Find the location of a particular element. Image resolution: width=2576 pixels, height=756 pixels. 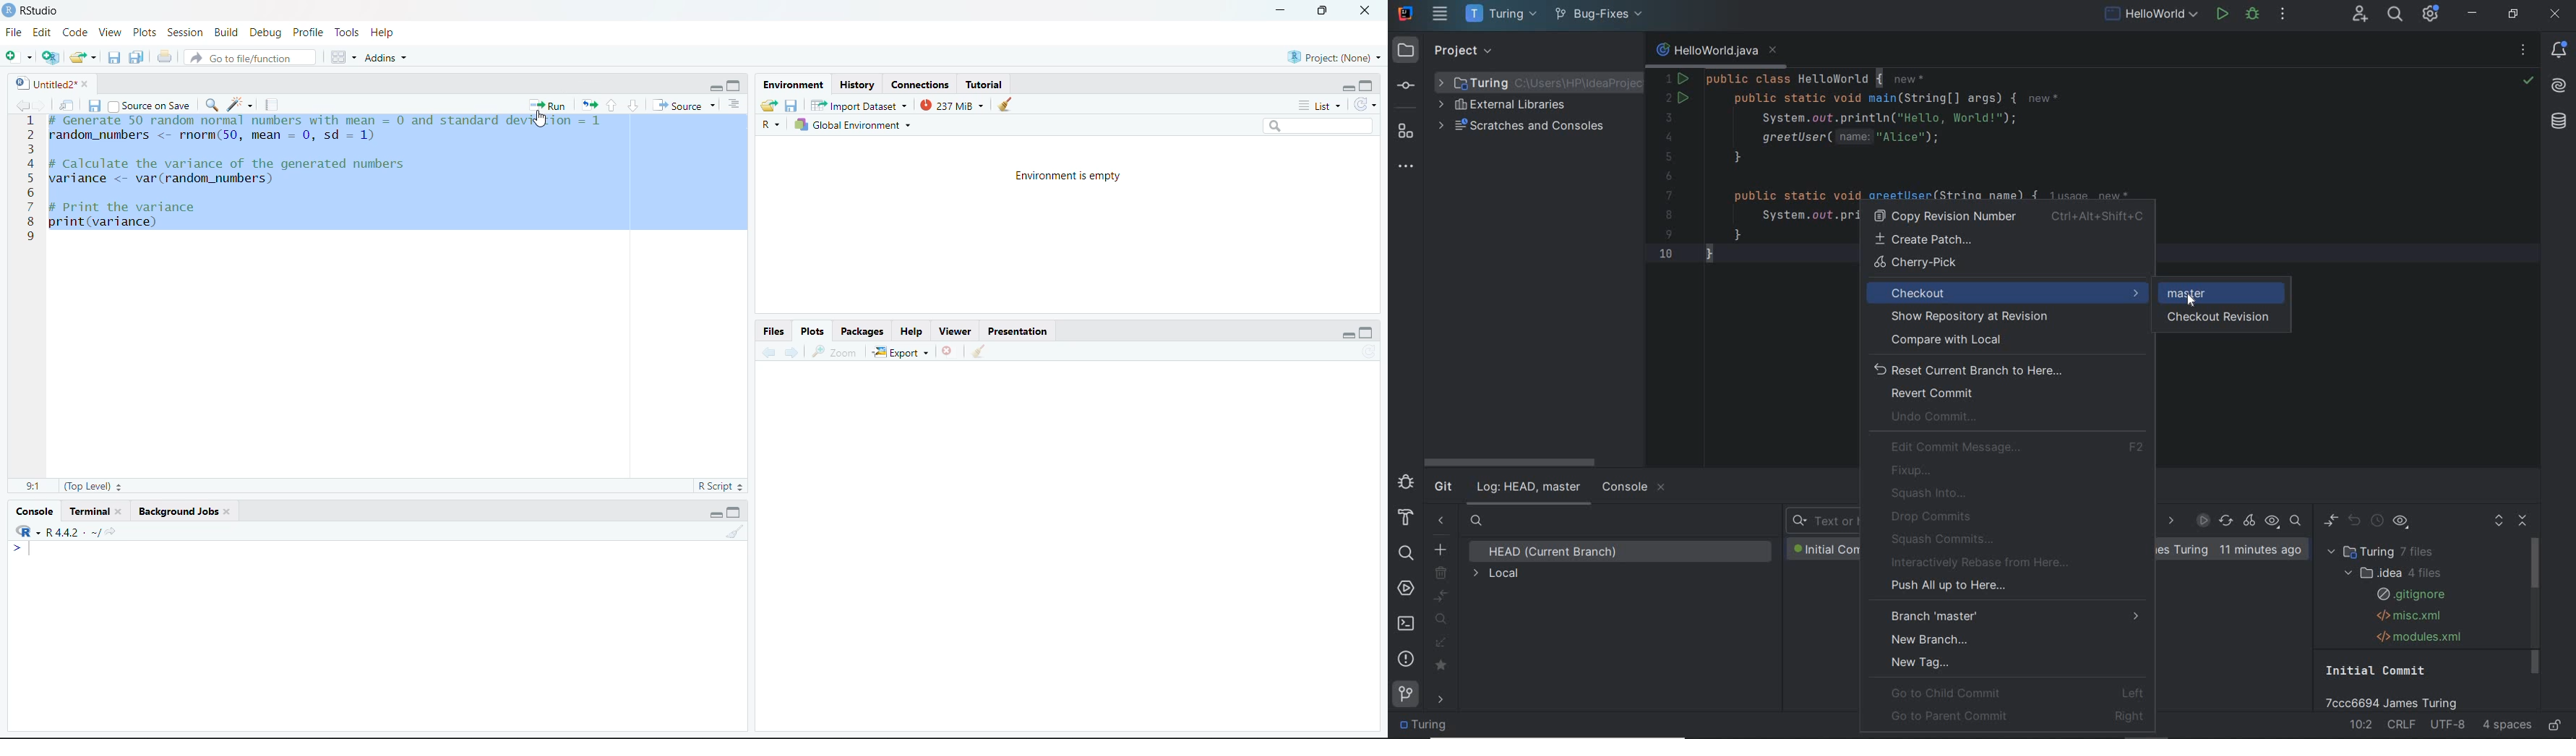

options is located at coordinates (344, 57).